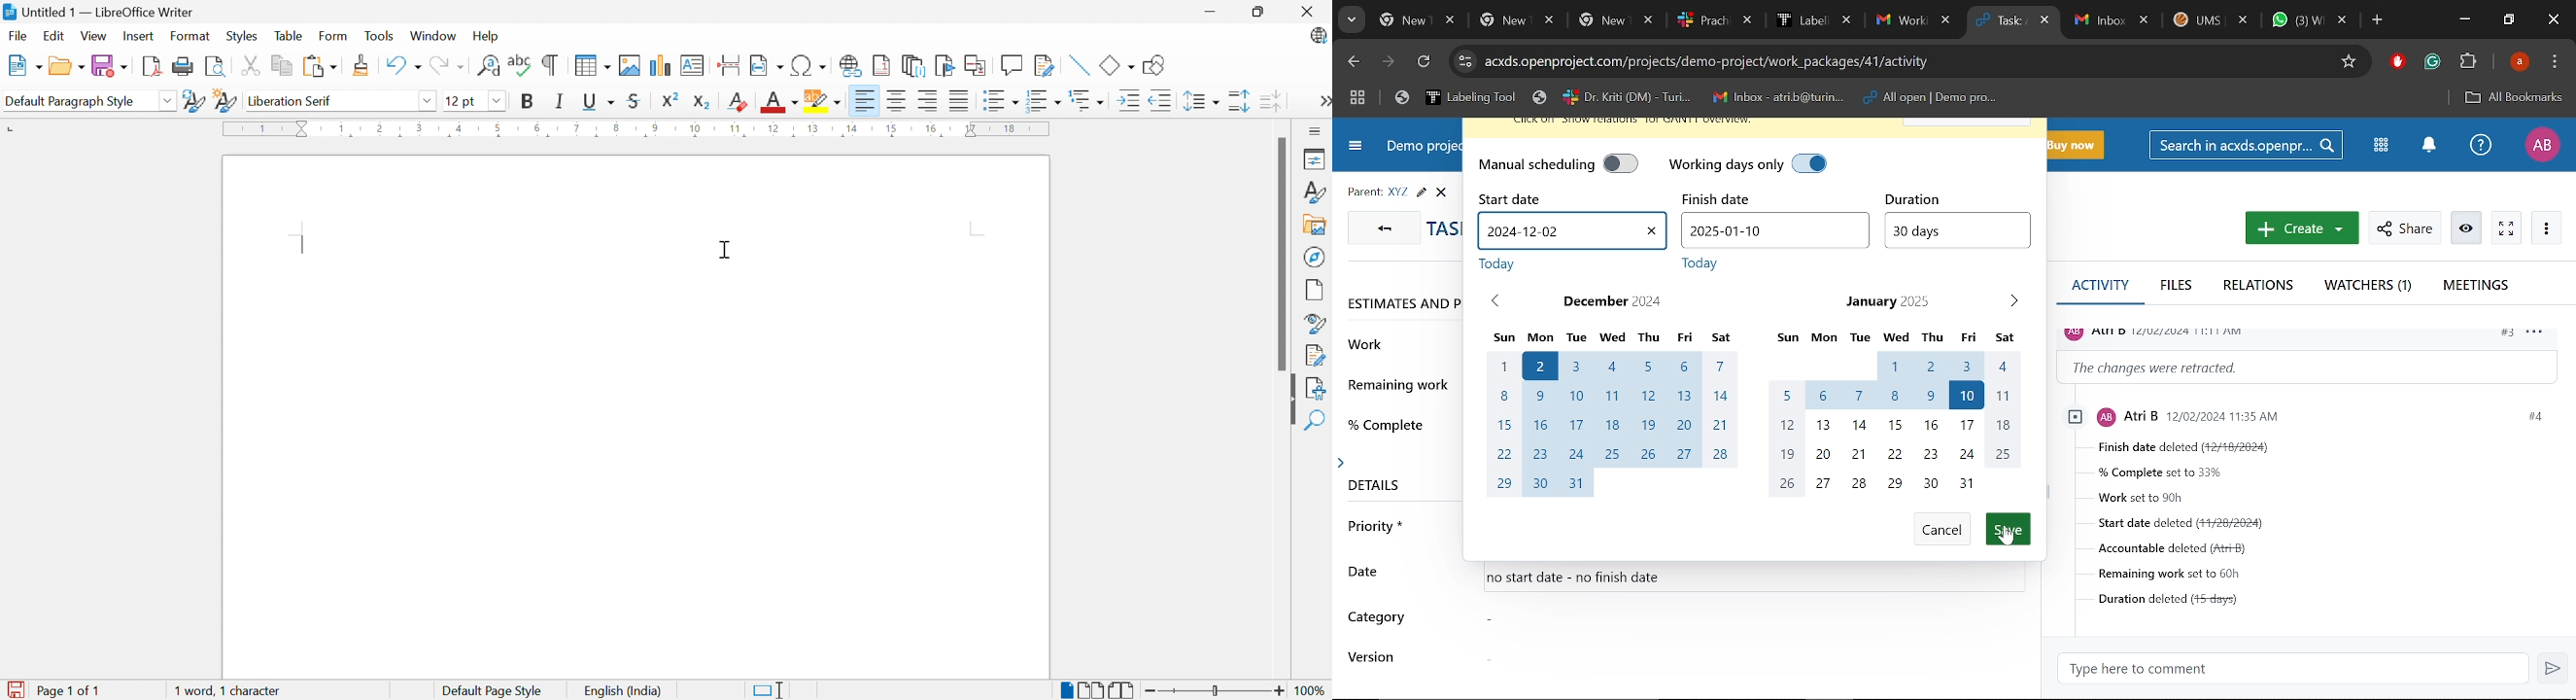 The height and width of the screenshot is (700, 2576). Describe the element at coordinates (1307, 12) in the screenshot. I see `Close` at that location.